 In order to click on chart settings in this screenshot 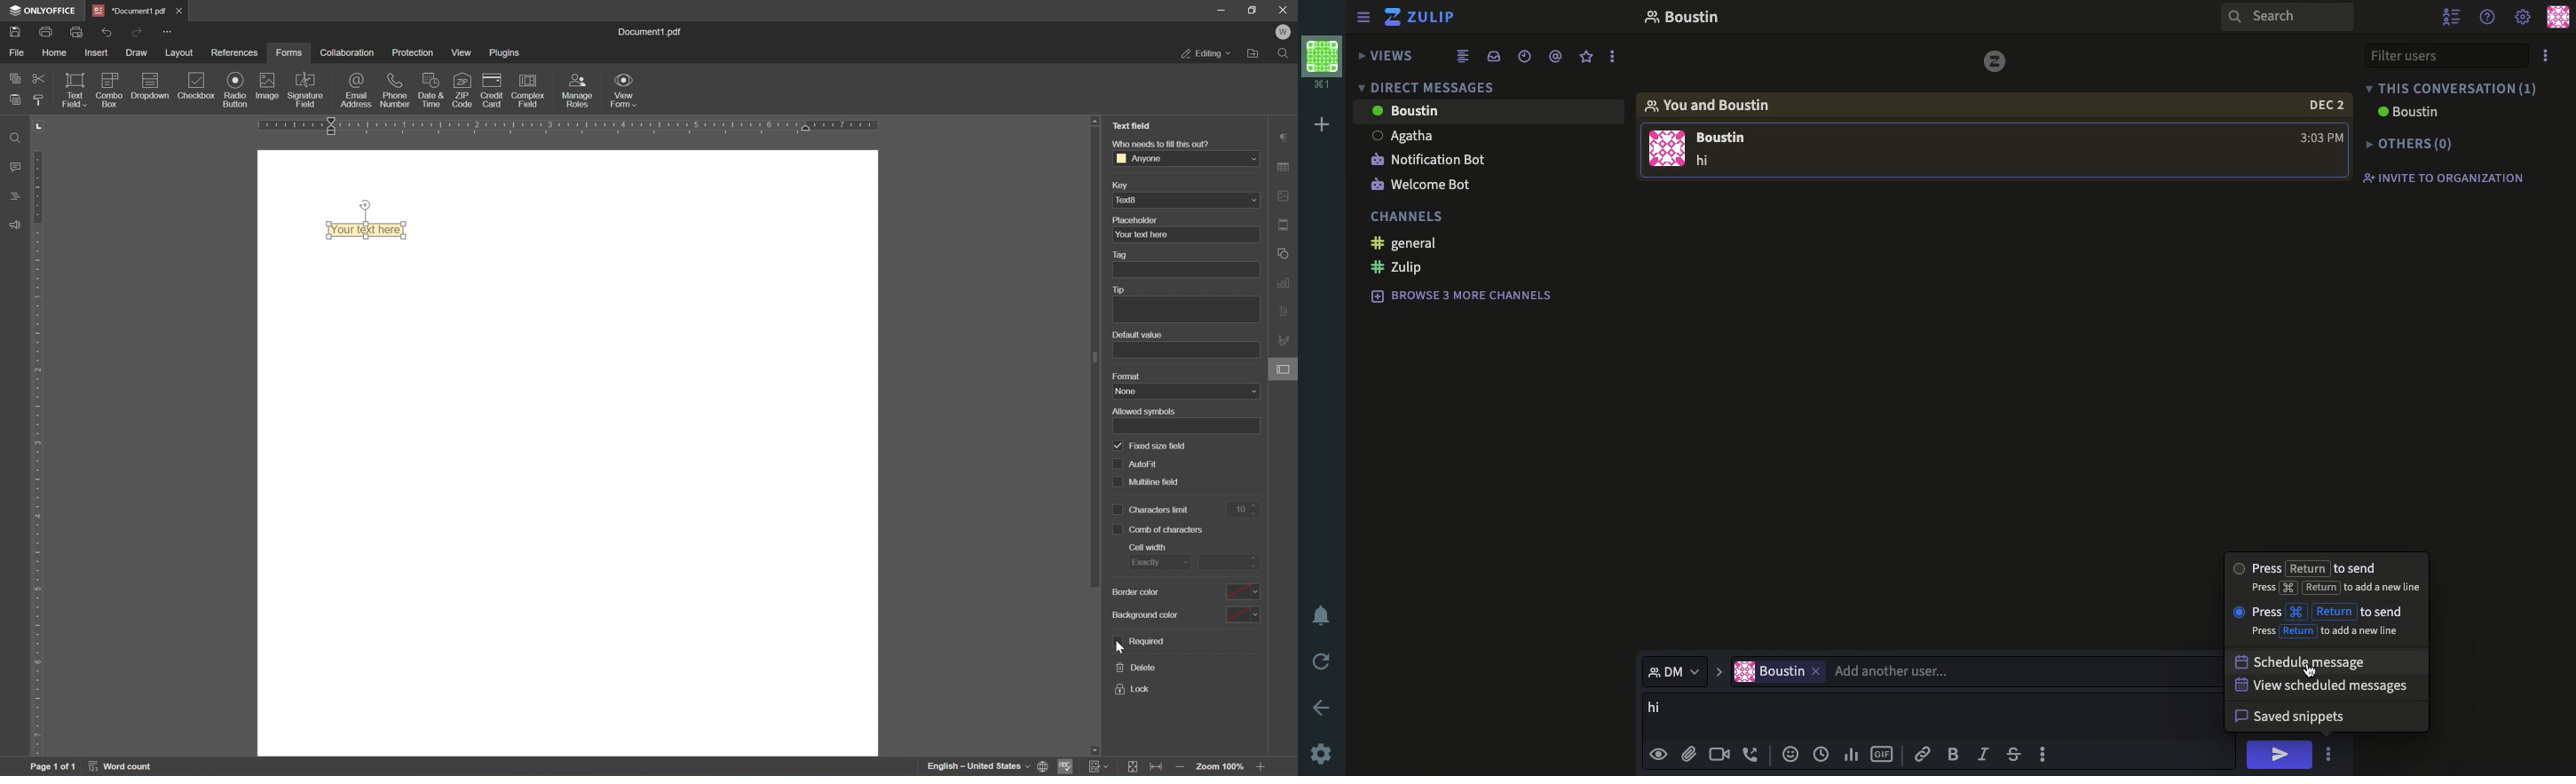, I will do `click(1285, 283)`.